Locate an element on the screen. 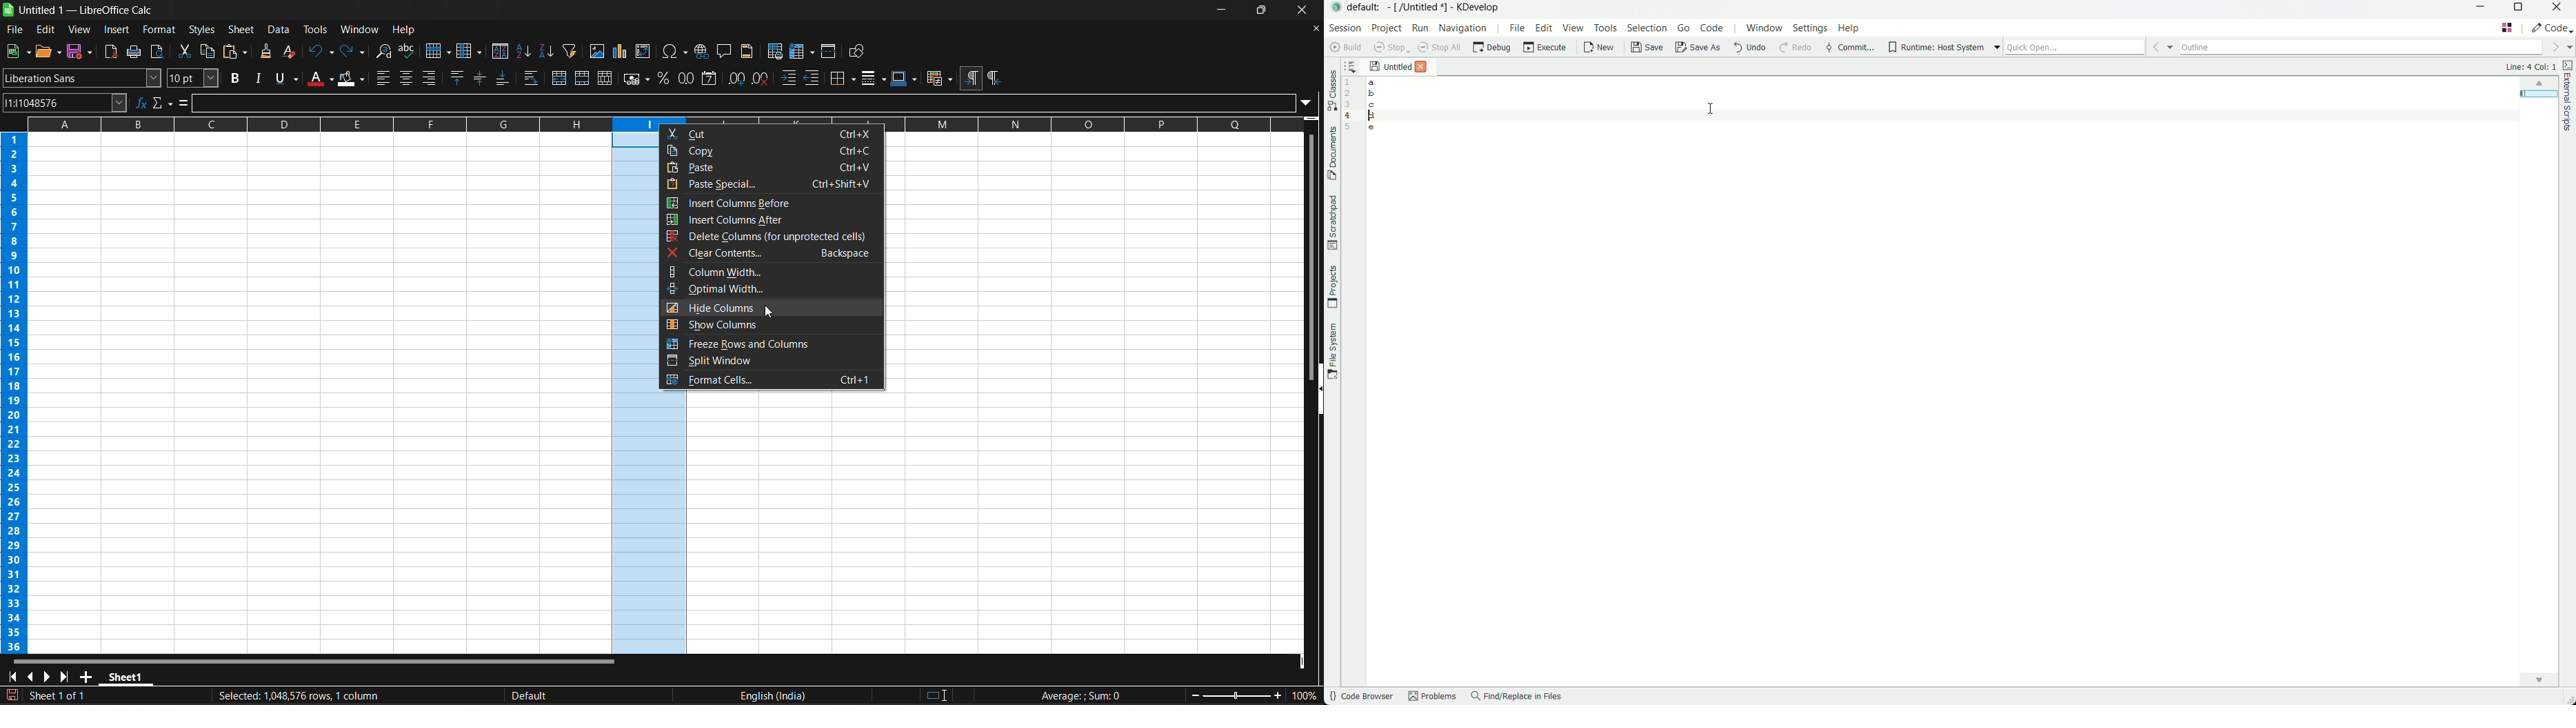 The width and height of the screenshot is (2576, 728). columns is located at coordinates (19, 393).